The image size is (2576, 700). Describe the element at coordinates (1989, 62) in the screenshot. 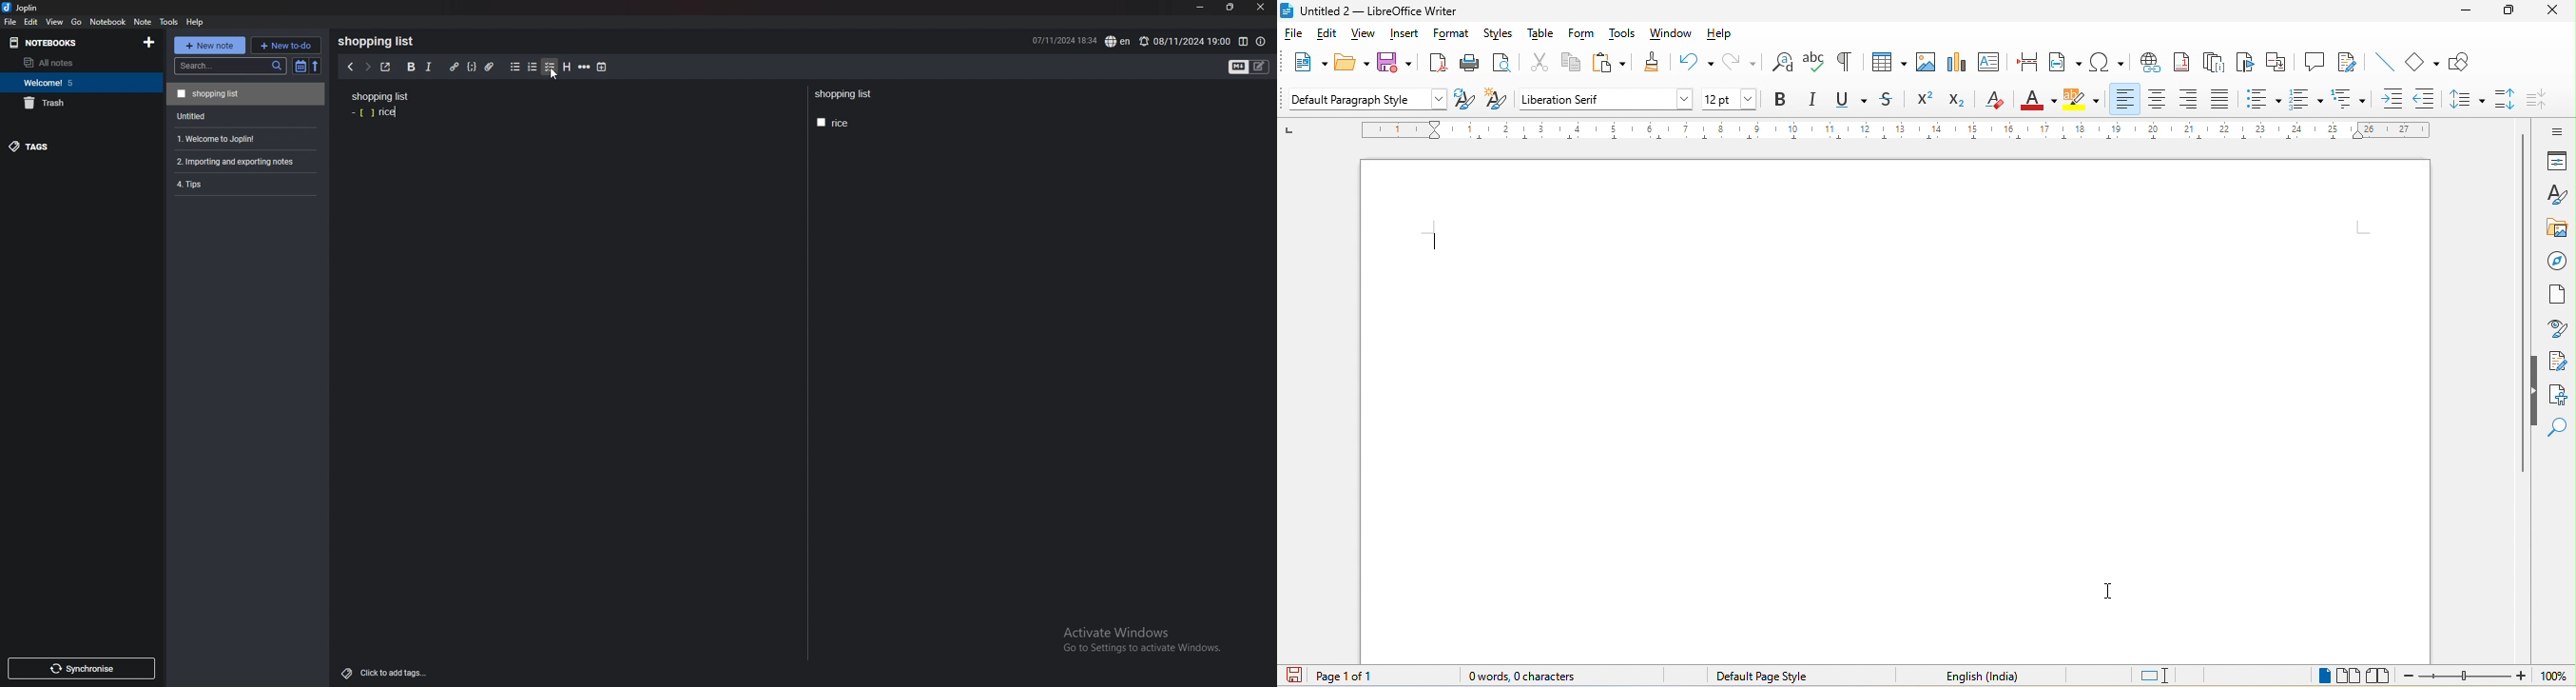

I see `text box` at that location.